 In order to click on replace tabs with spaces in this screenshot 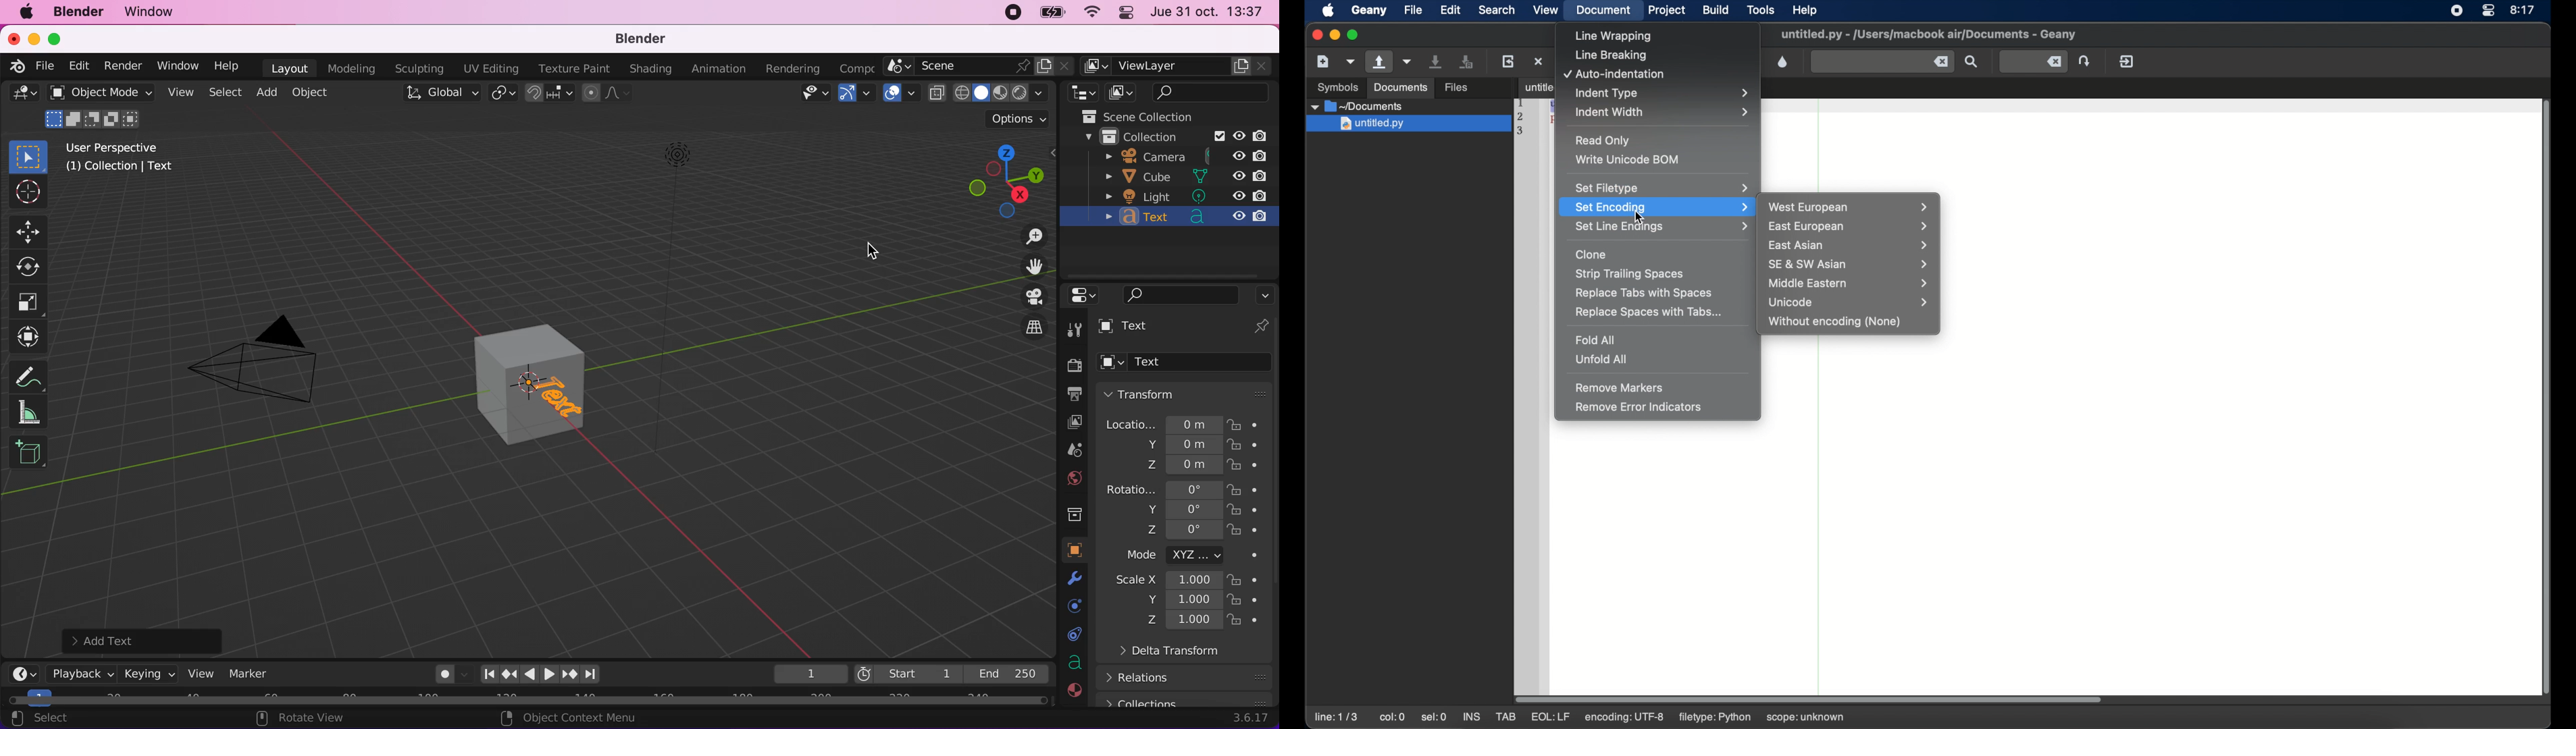, I will do `click(1645, 293)`.